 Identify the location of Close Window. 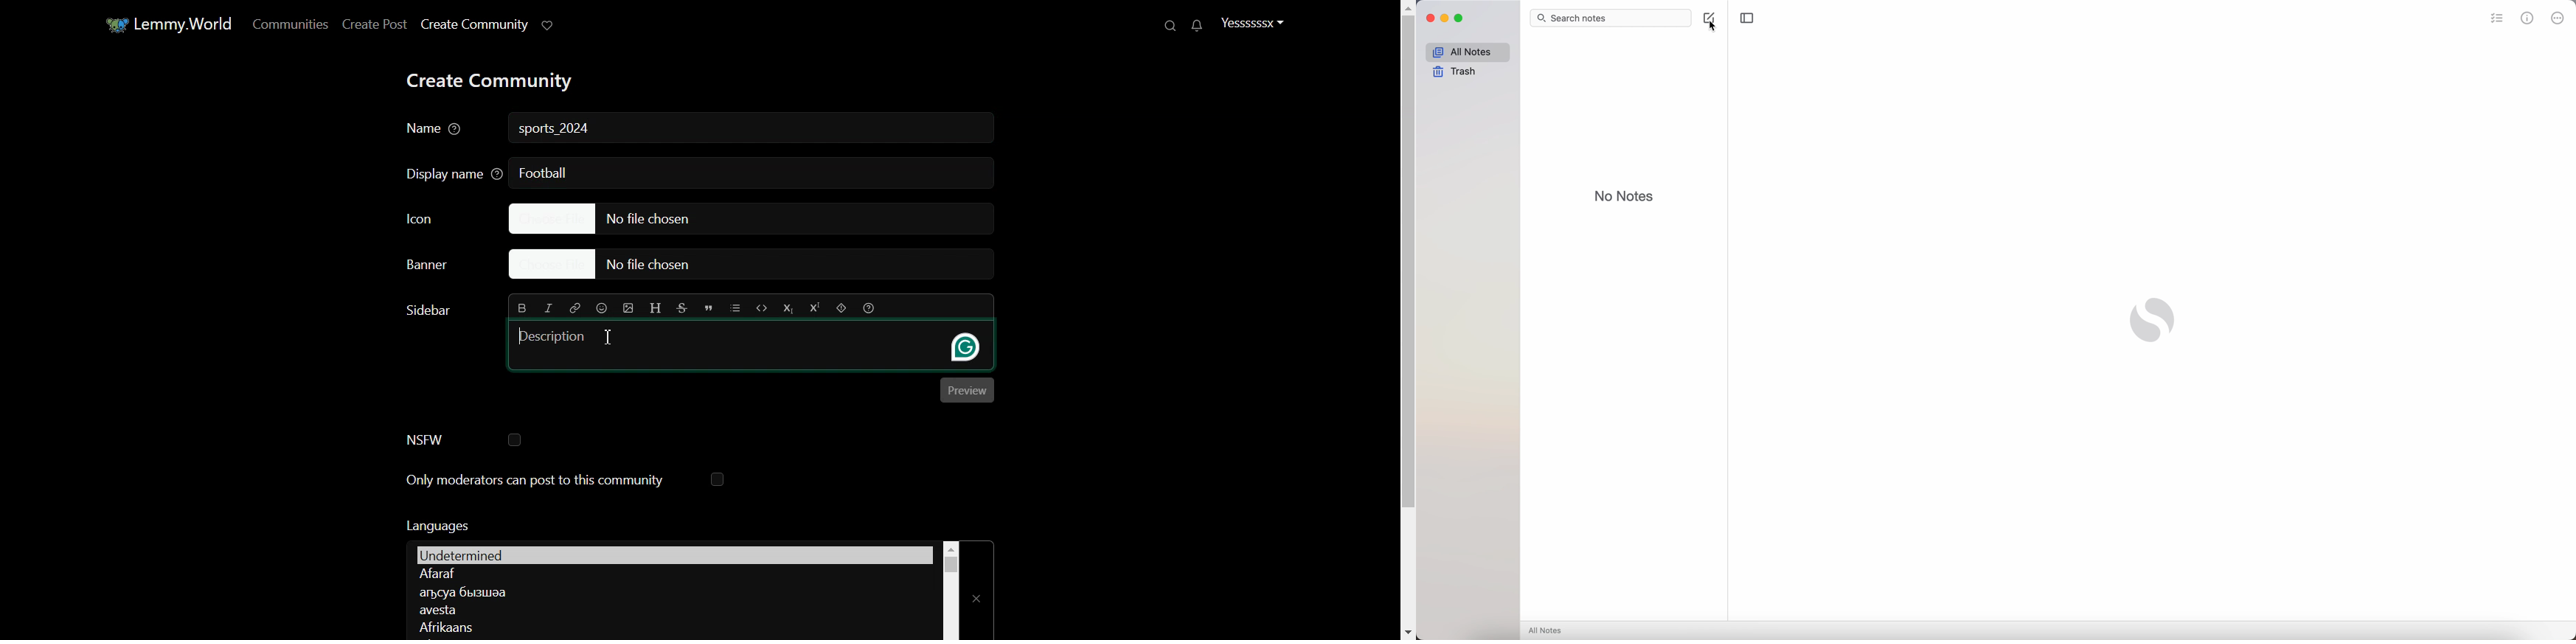
(978, 590).